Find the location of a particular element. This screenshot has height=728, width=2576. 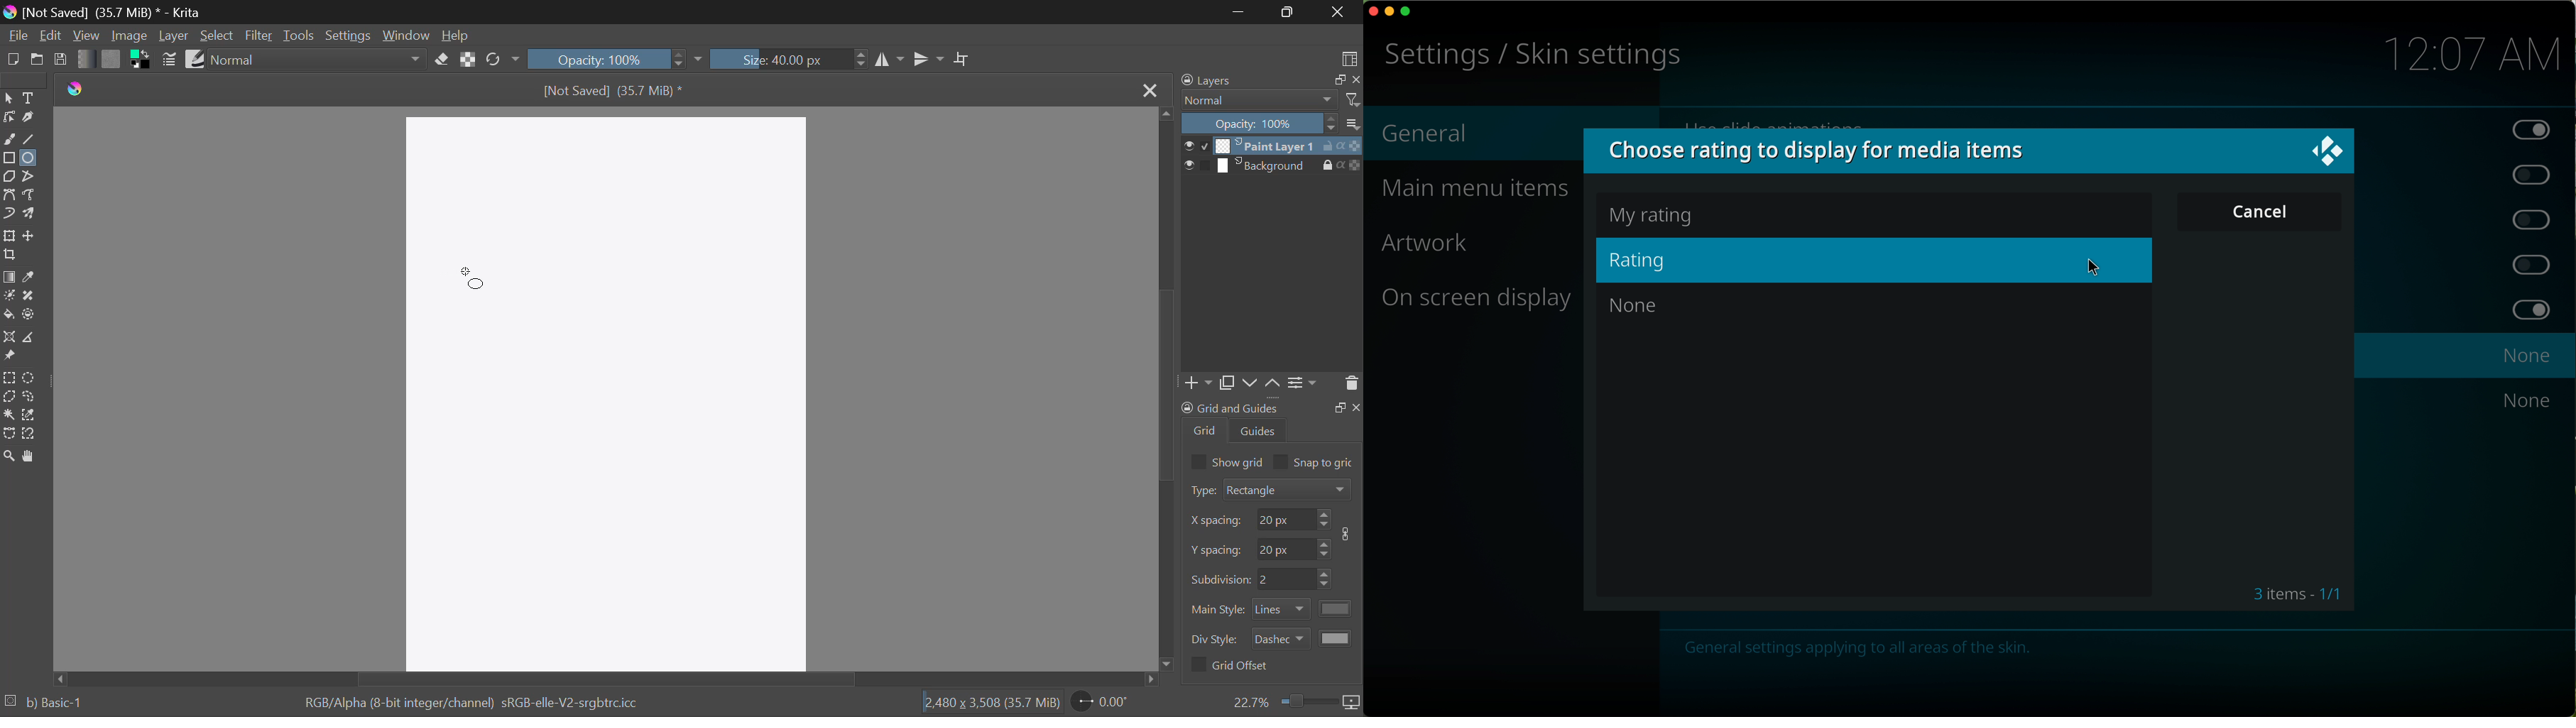

none is located at coordinates (1636, 308).